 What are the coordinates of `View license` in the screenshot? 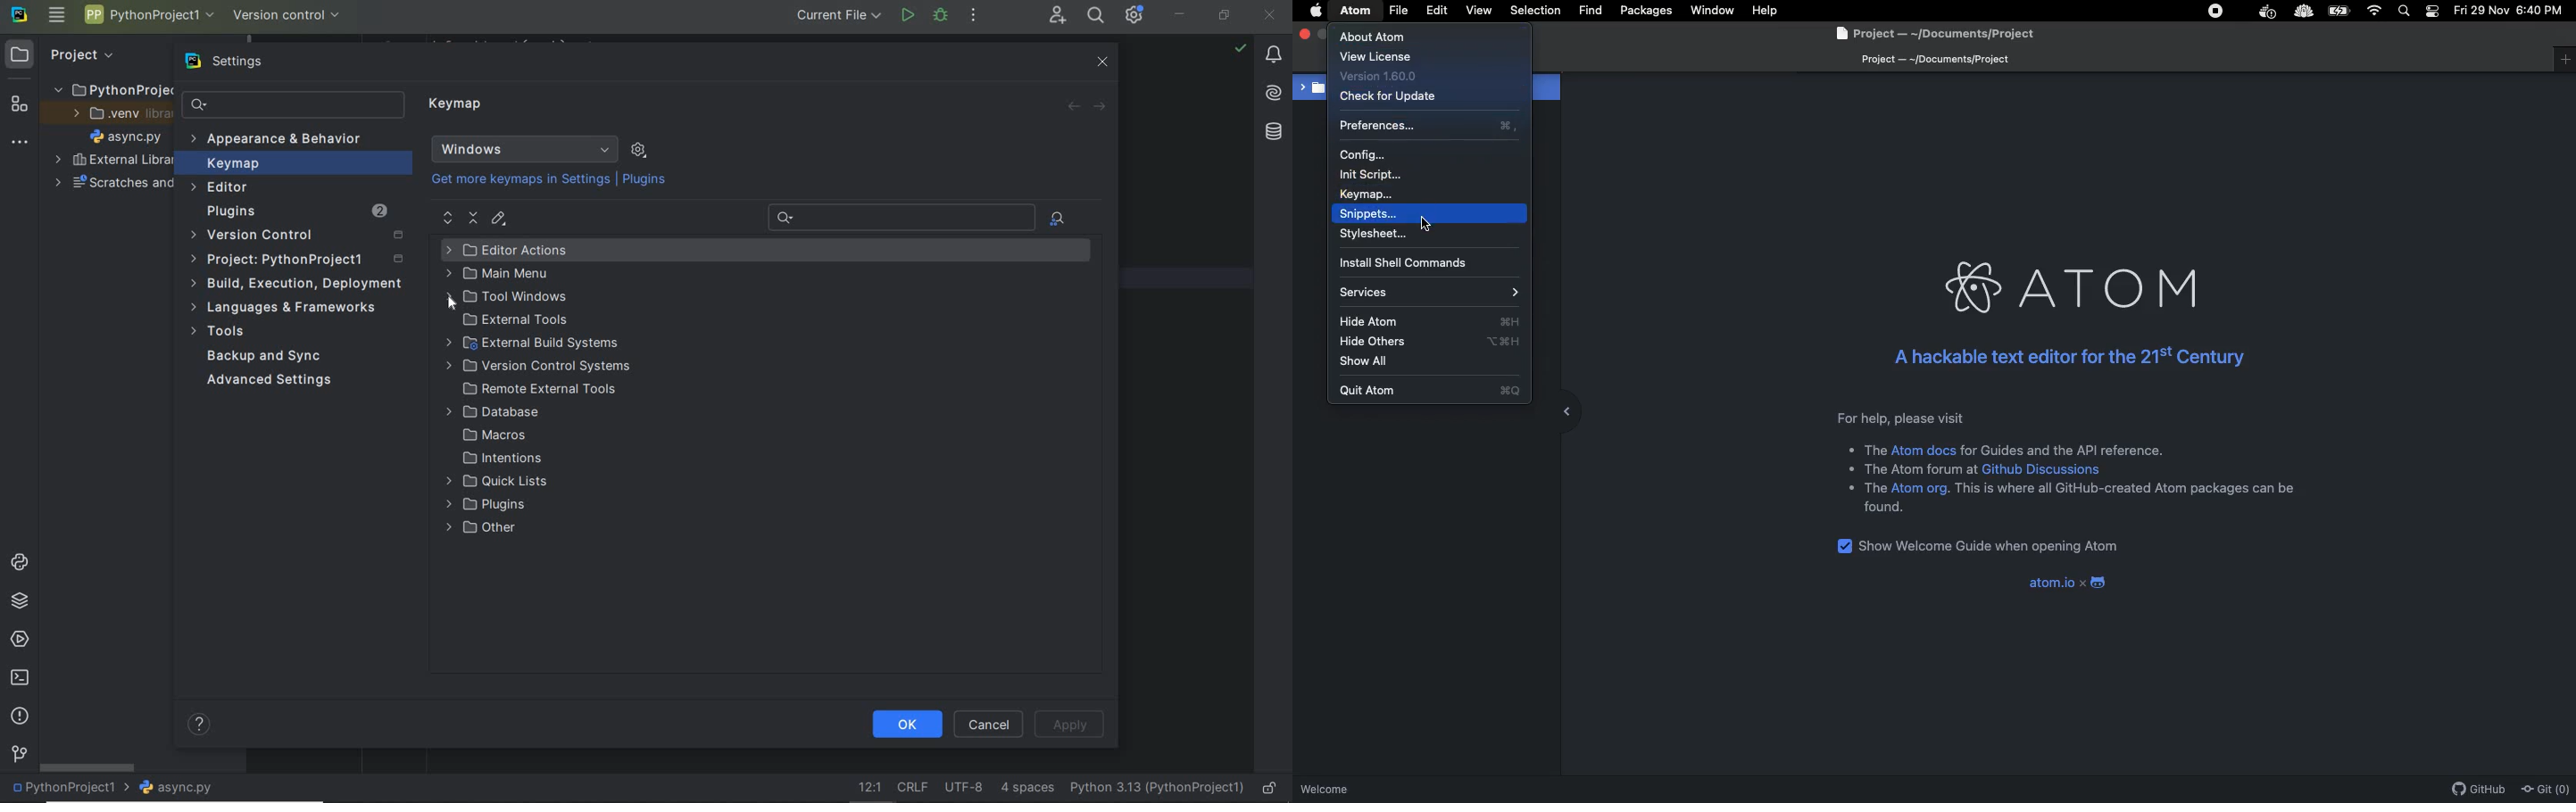 It's located at (1375, 56).